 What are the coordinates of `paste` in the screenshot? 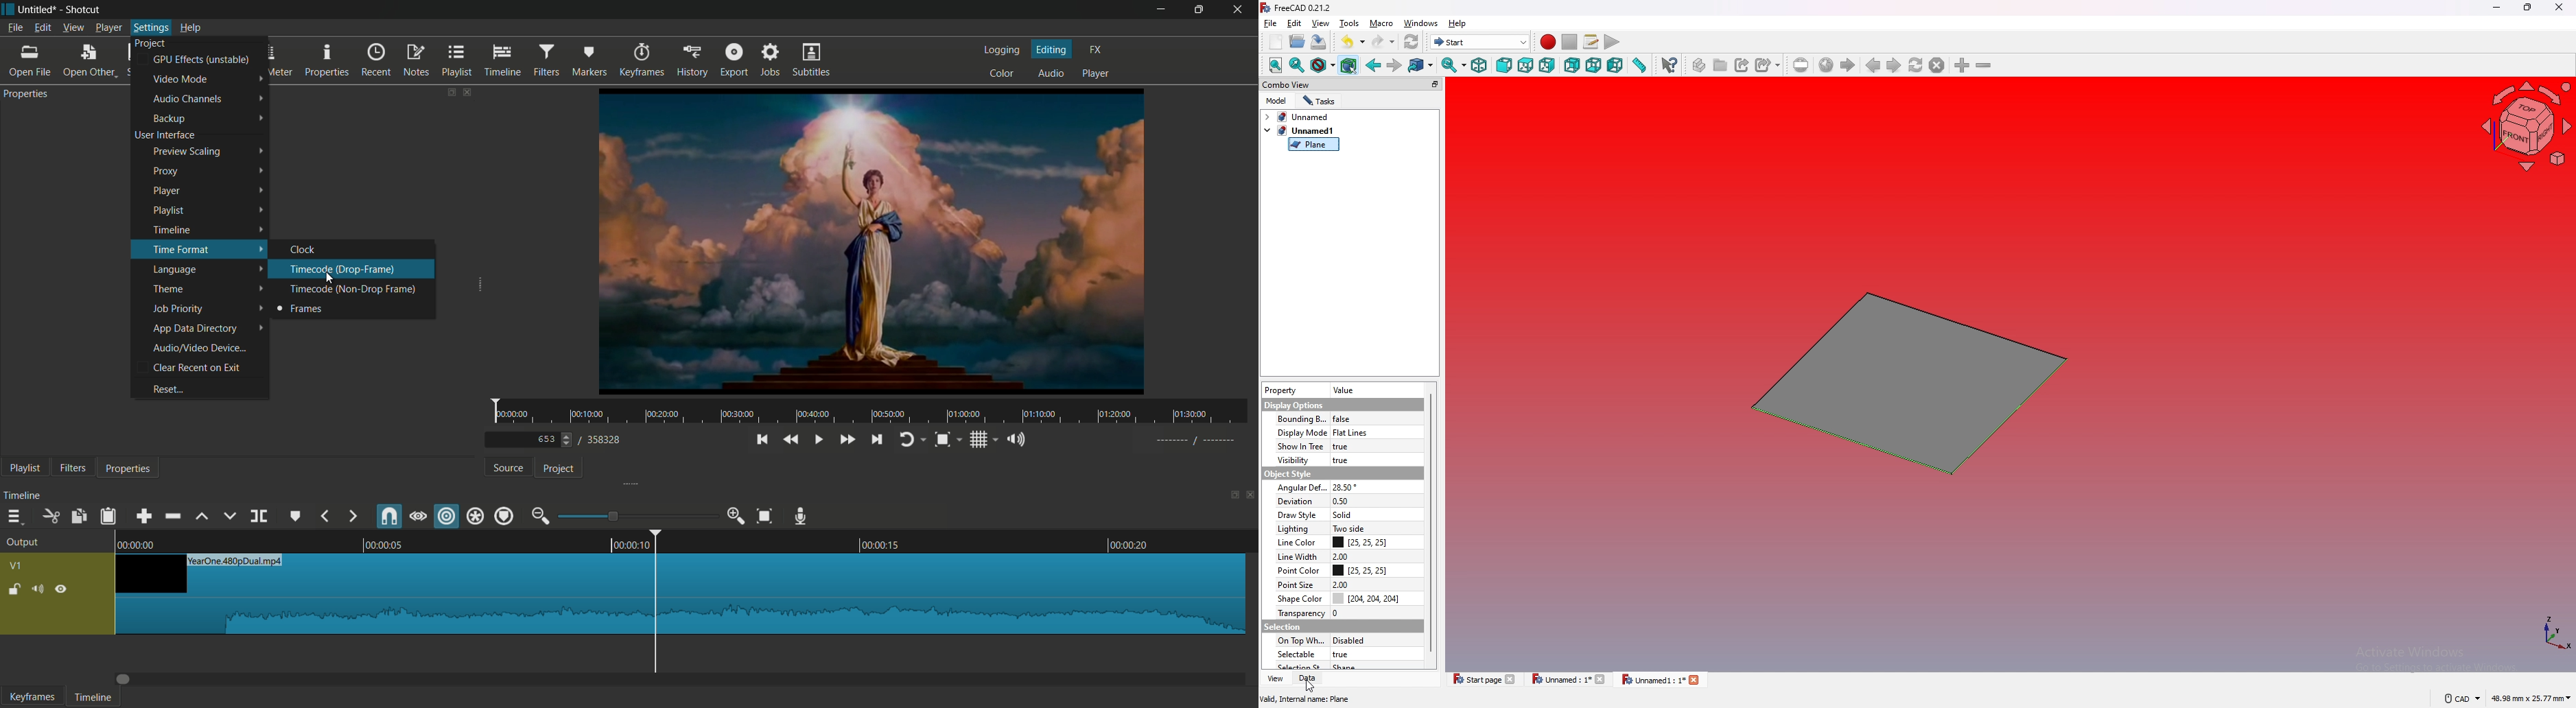 It's located at (110, 516).